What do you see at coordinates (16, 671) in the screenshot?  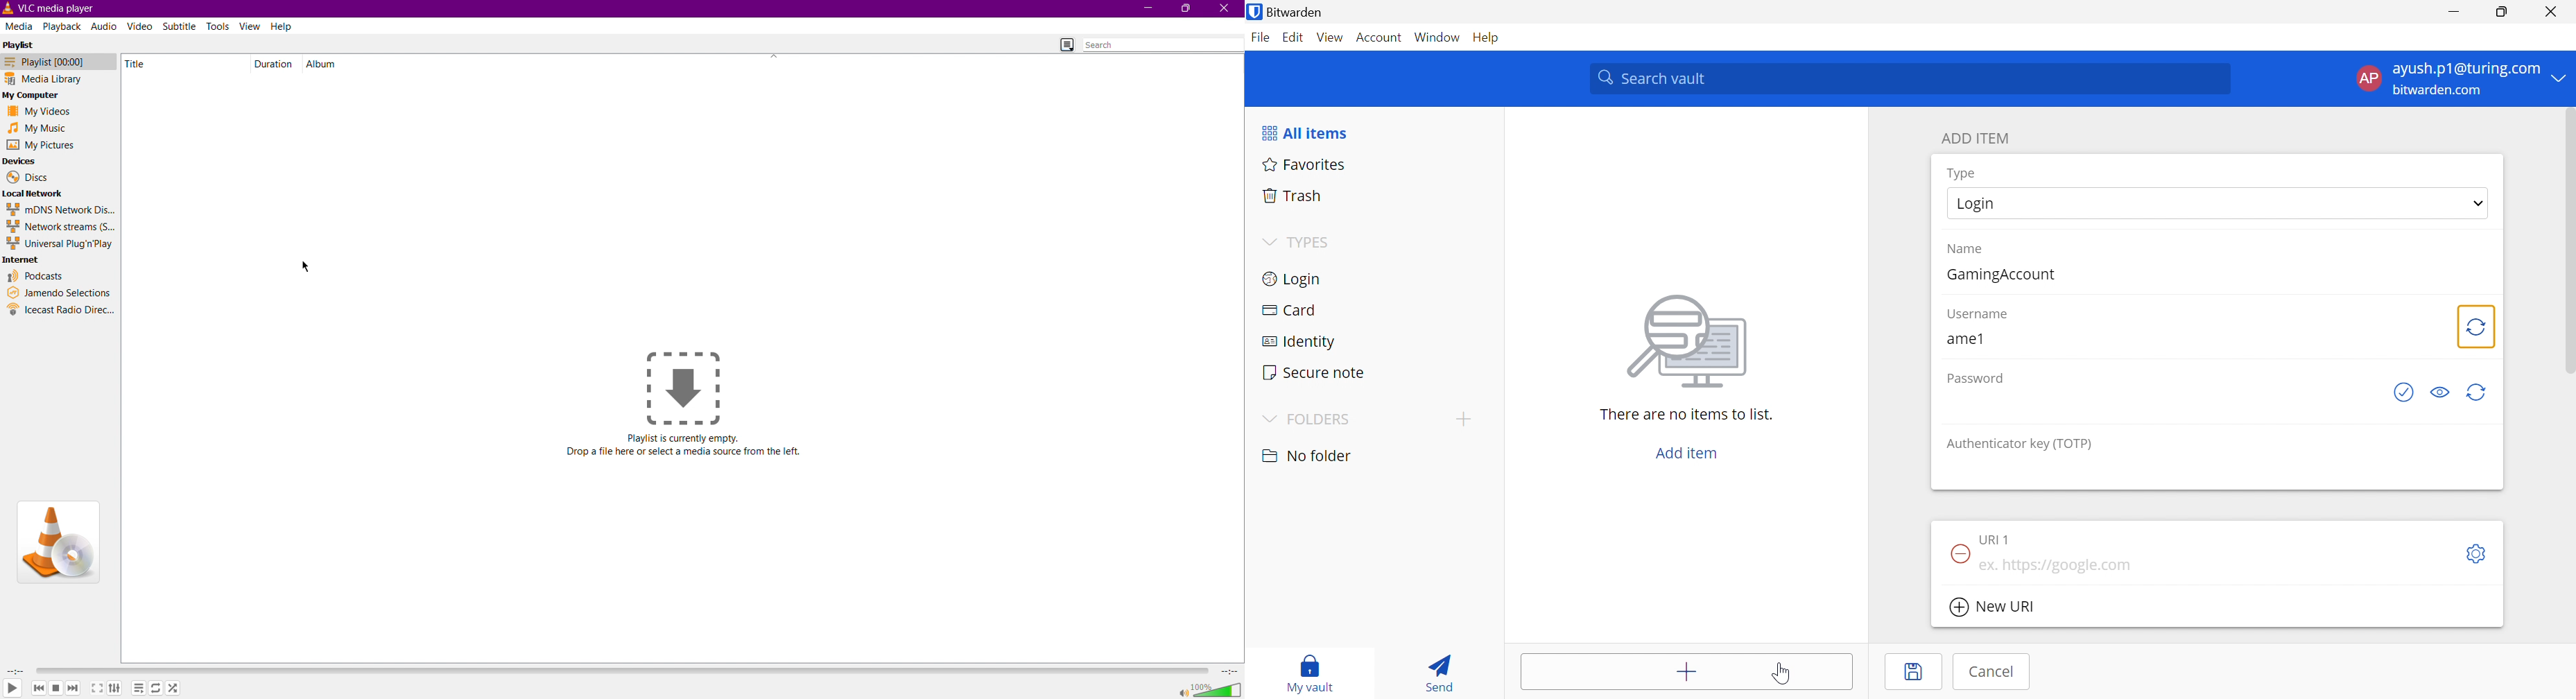 I see `--:--` at bounding box center [16, 671].